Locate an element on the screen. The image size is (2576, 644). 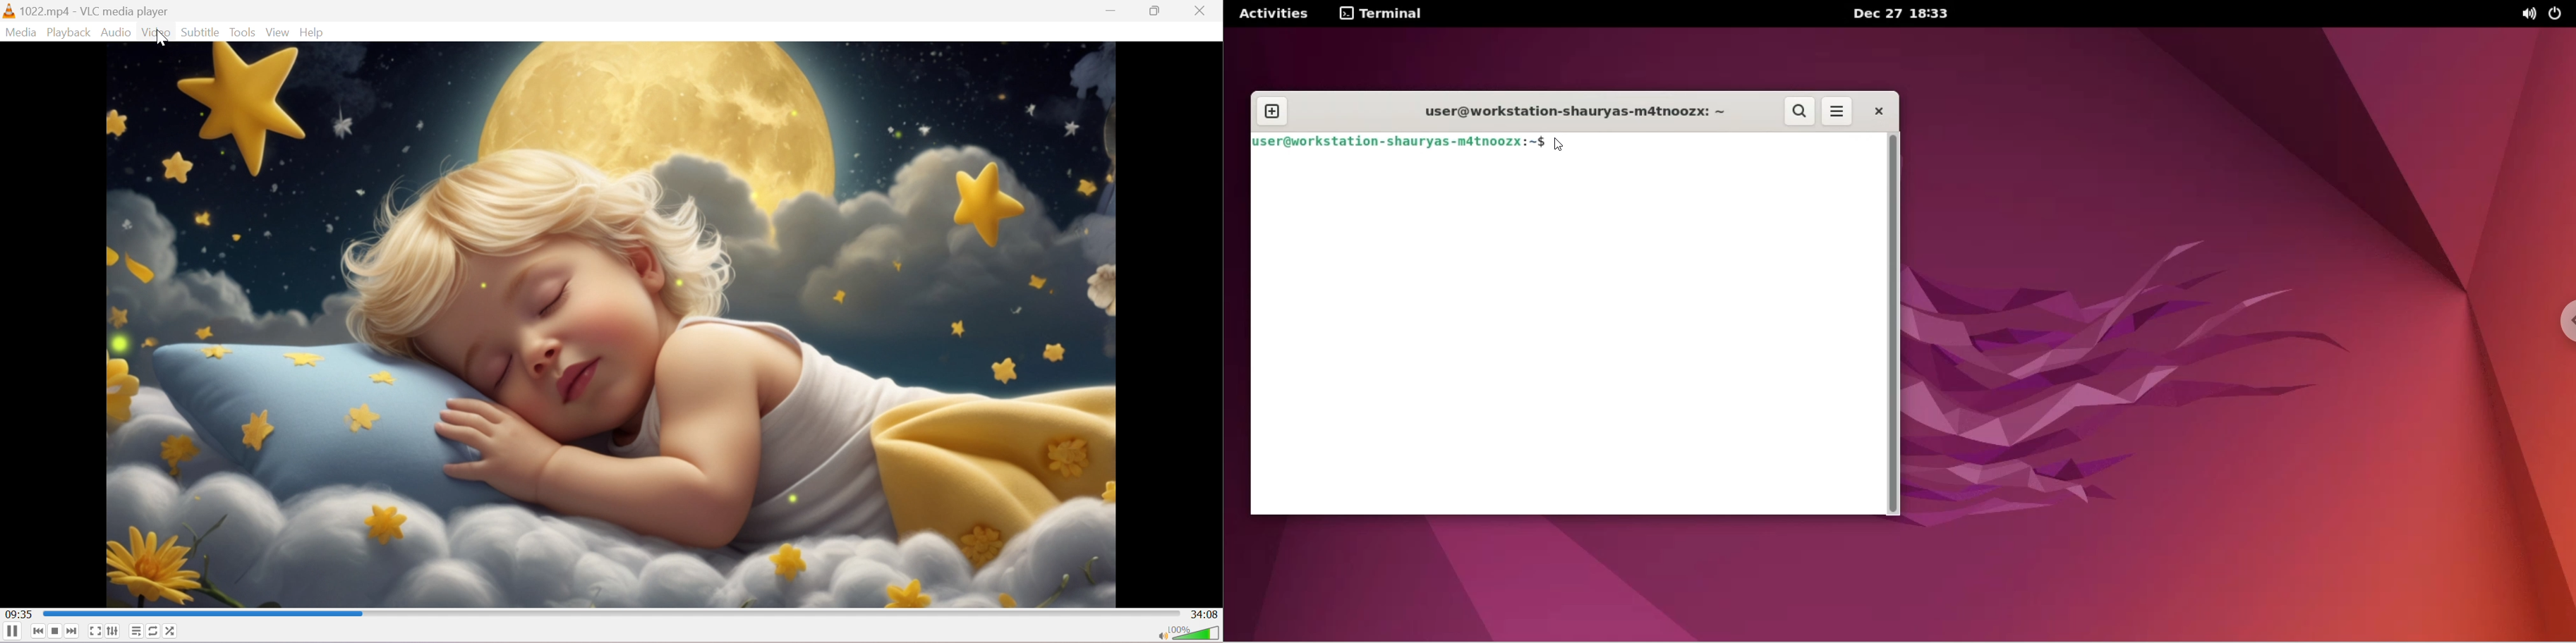
more options is located at coordinates (1841, 111).